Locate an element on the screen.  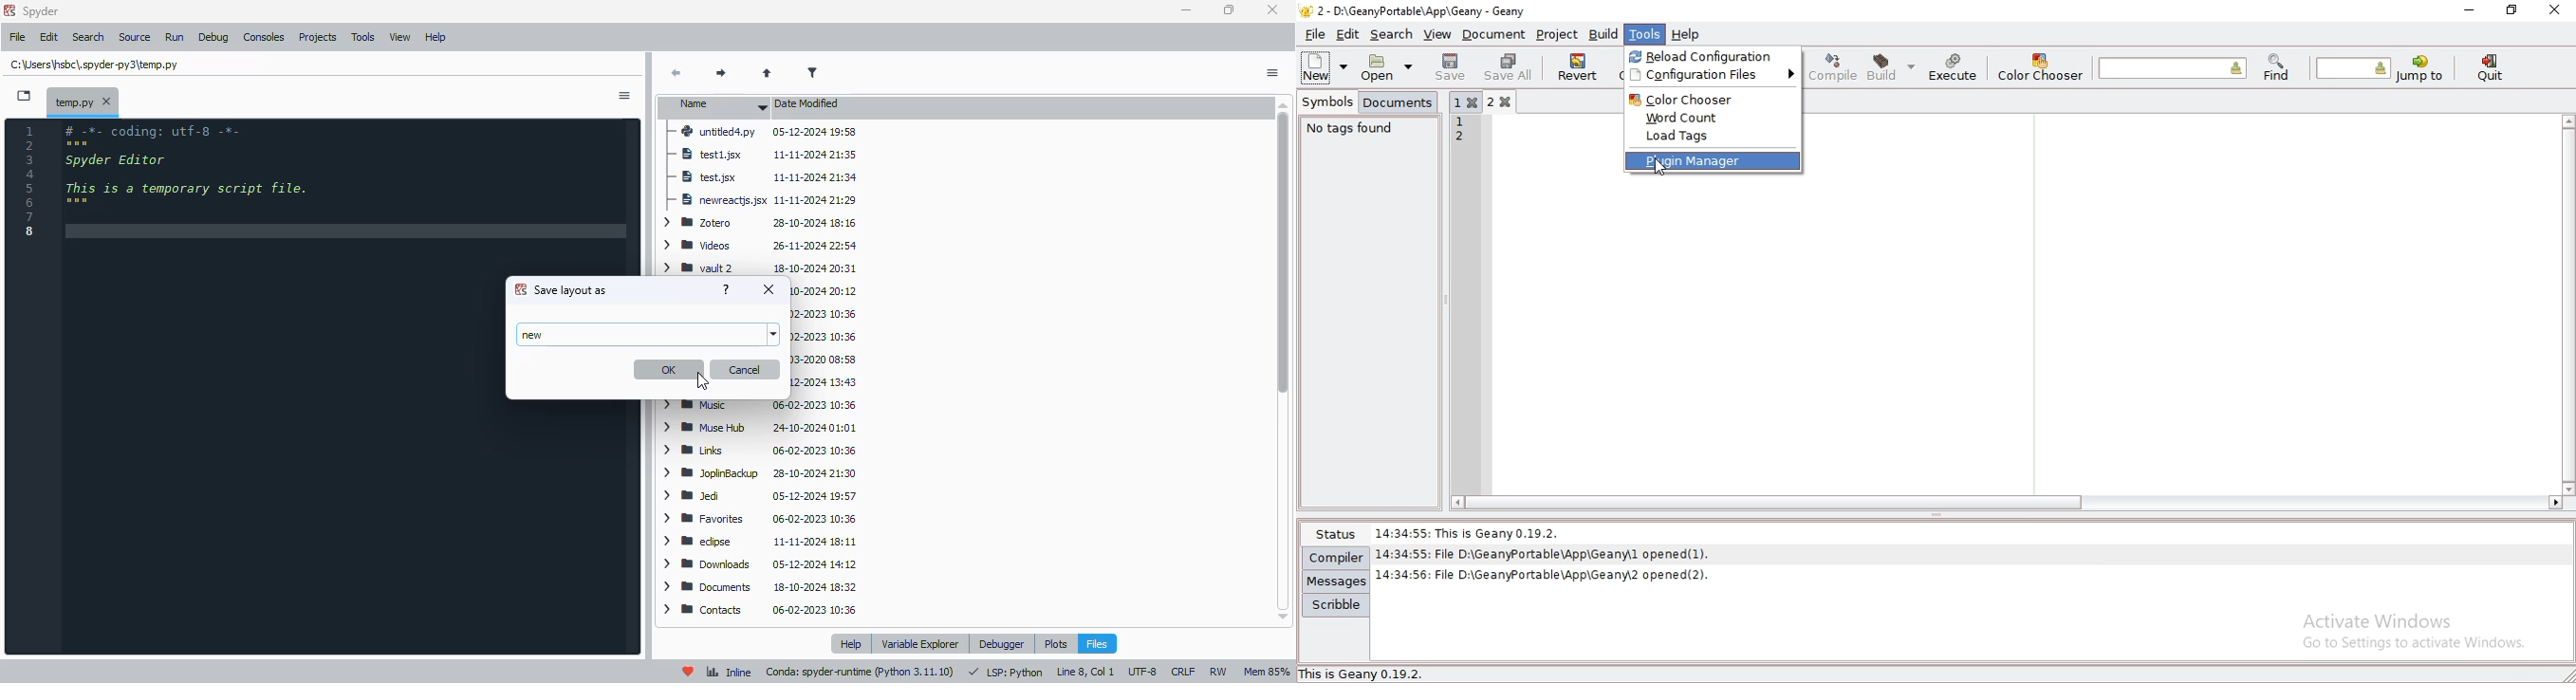
minimize is located at coordinates (1185, 10).